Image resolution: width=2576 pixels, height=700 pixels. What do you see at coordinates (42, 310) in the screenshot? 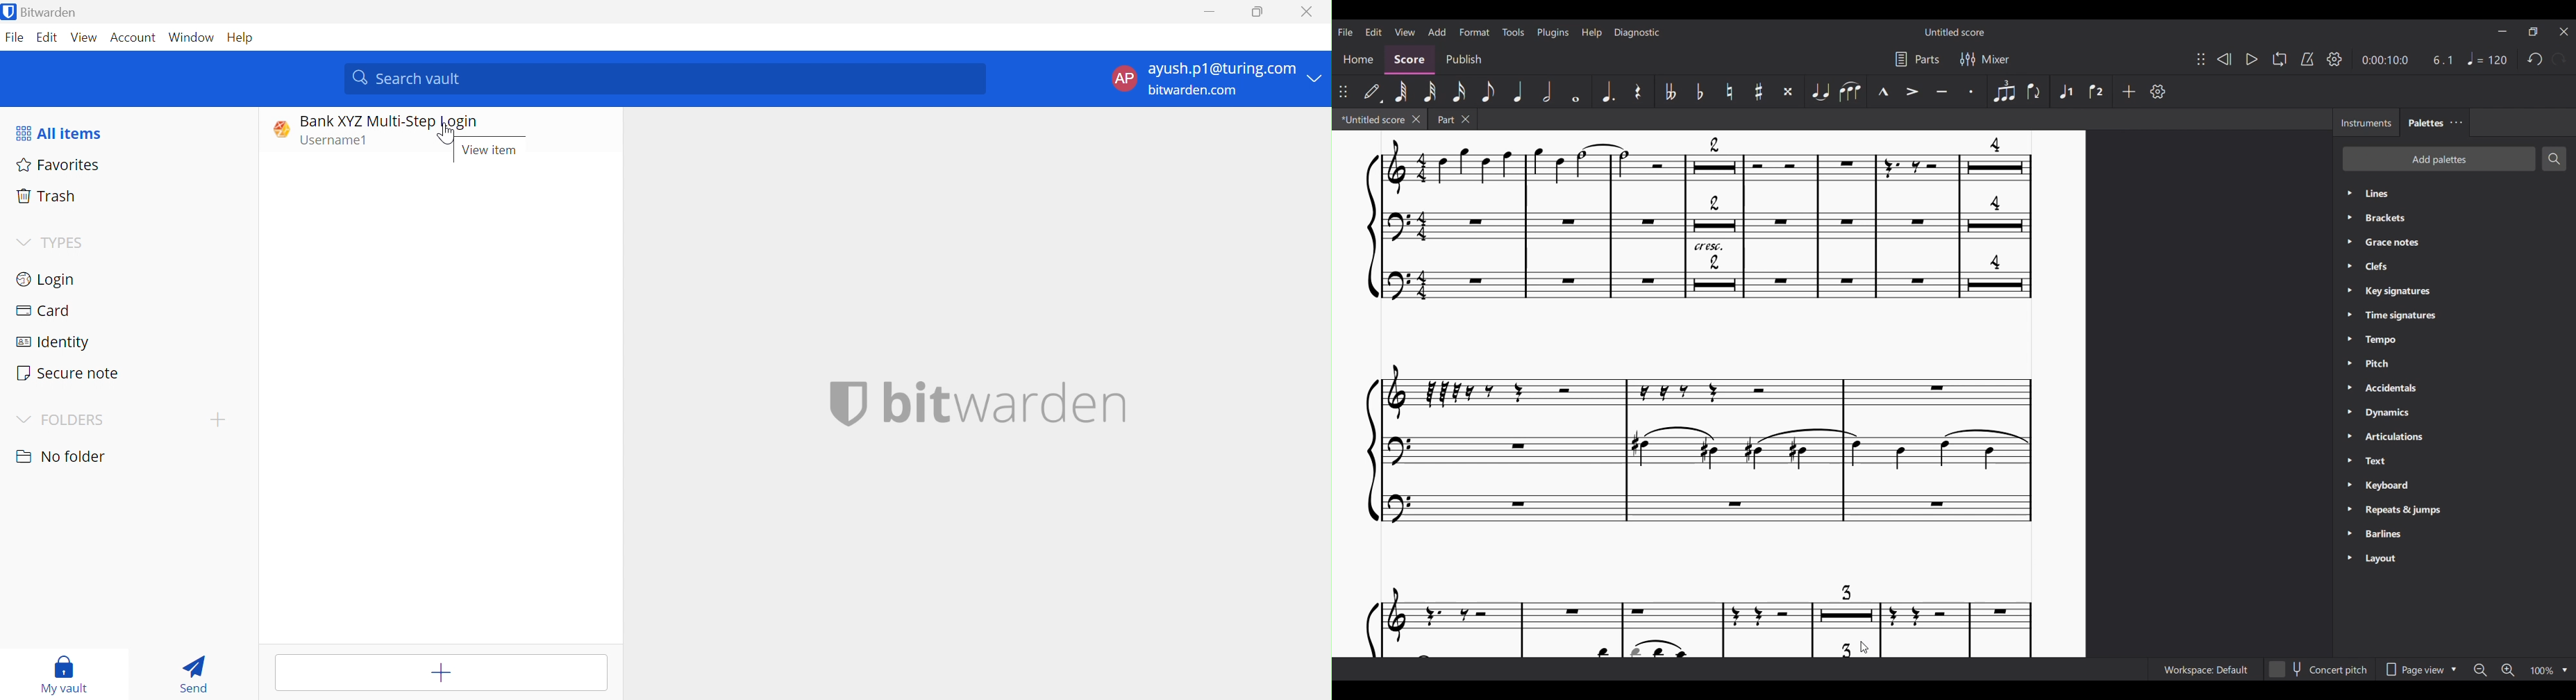
I see `Card` at bounding box center [42, 310].